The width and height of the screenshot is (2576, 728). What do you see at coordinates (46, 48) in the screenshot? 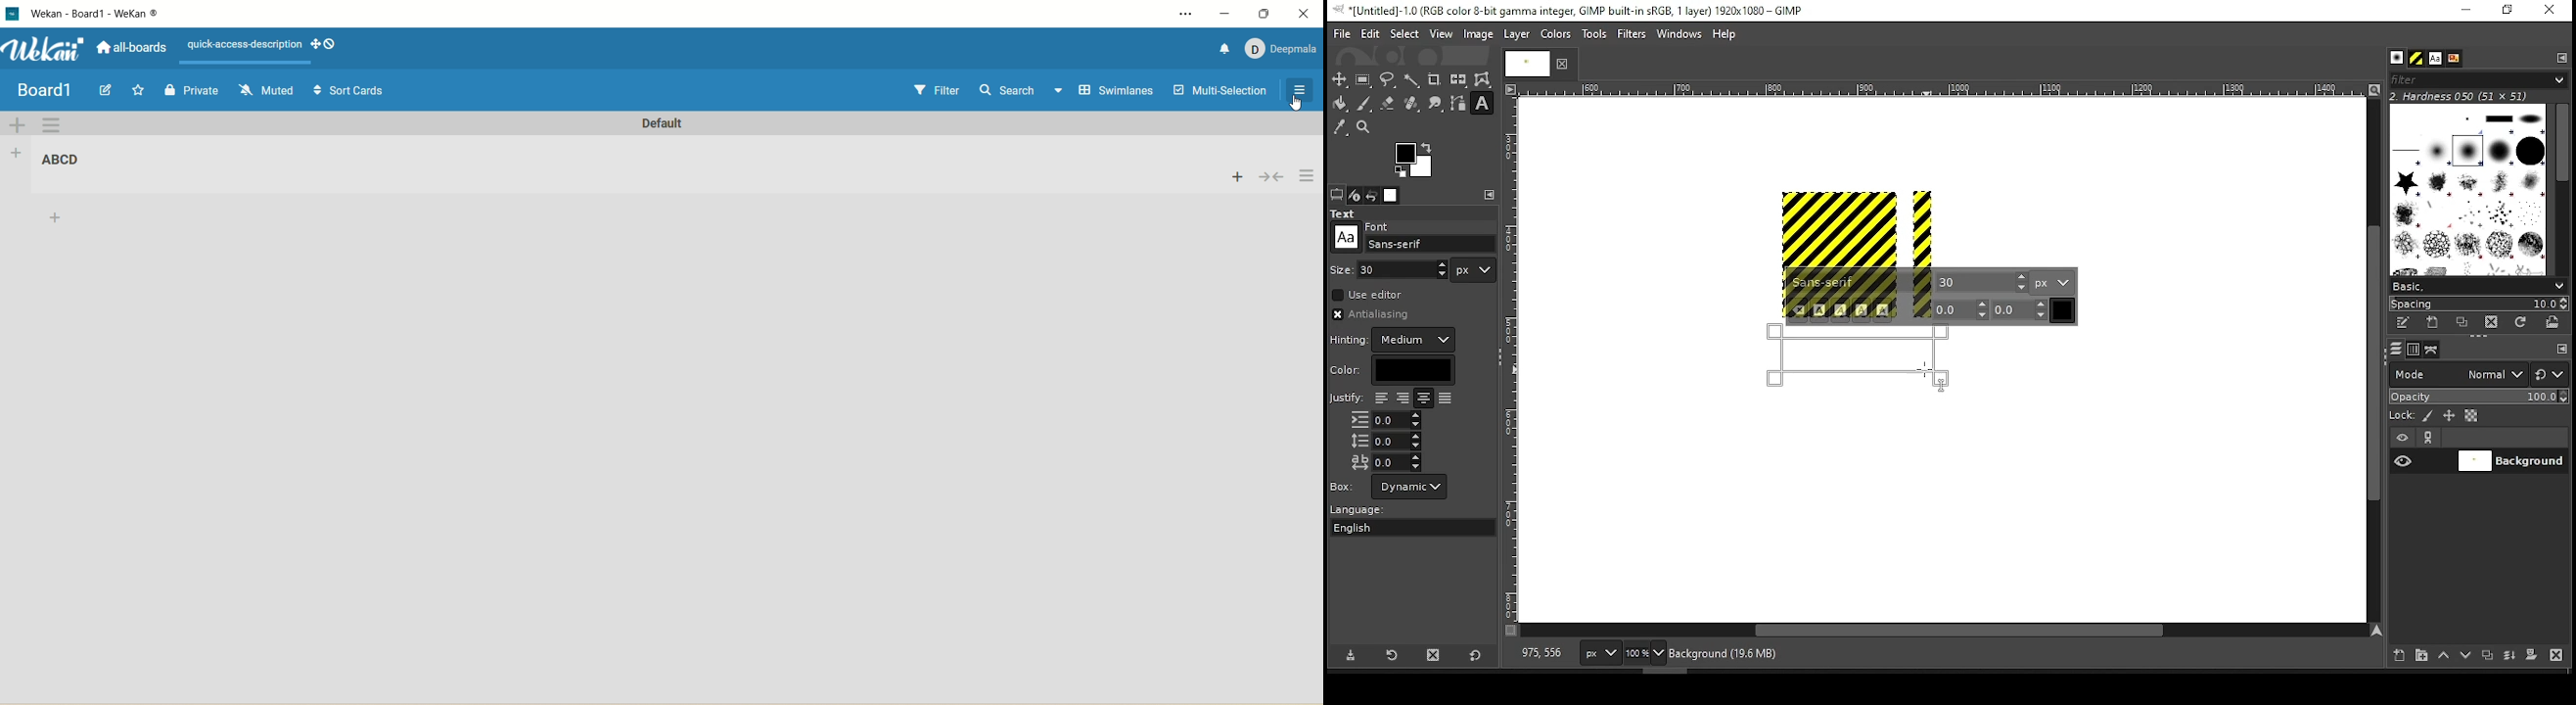
I see `wekan` at bounding box center [46, 48].